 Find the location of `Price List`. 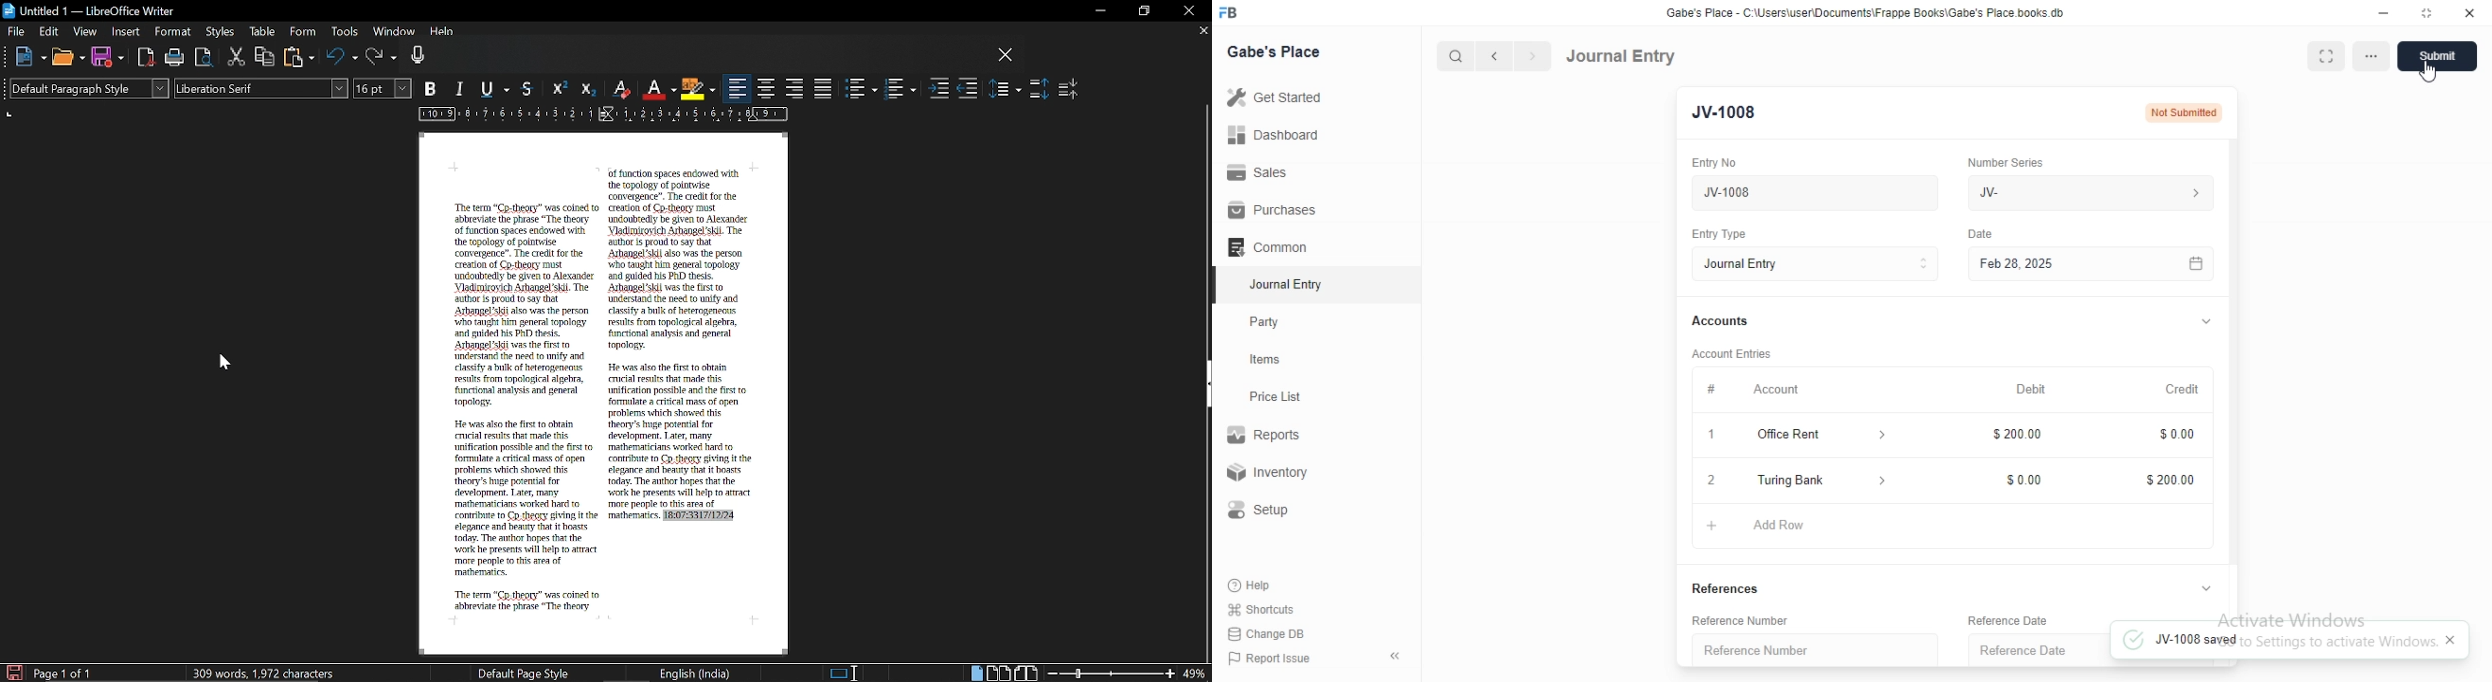

Price List is located at coordinates (1274, 397).